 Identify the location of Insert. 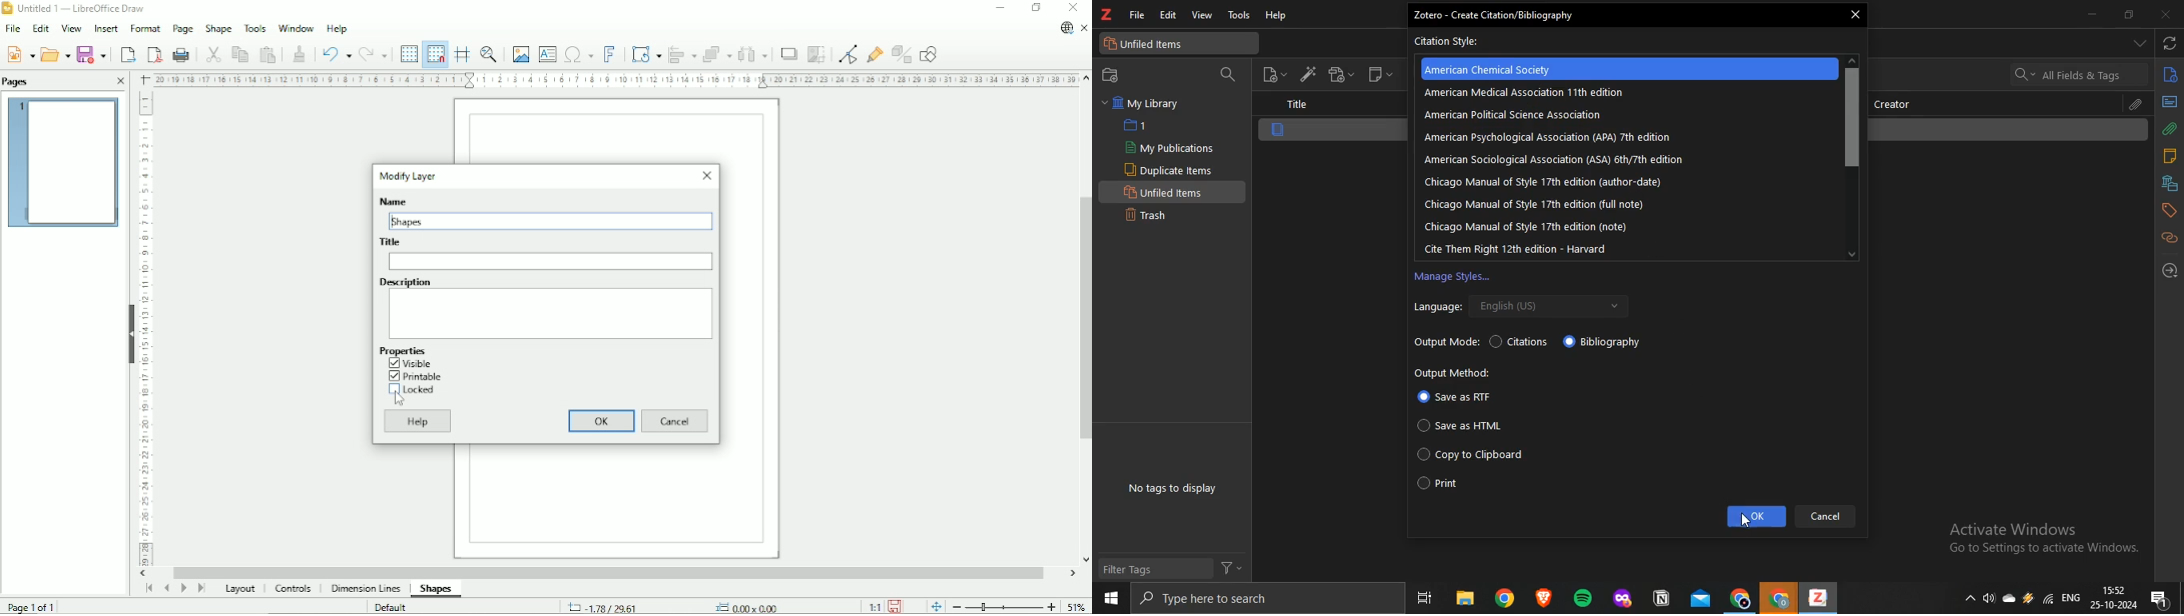
(107, 28).